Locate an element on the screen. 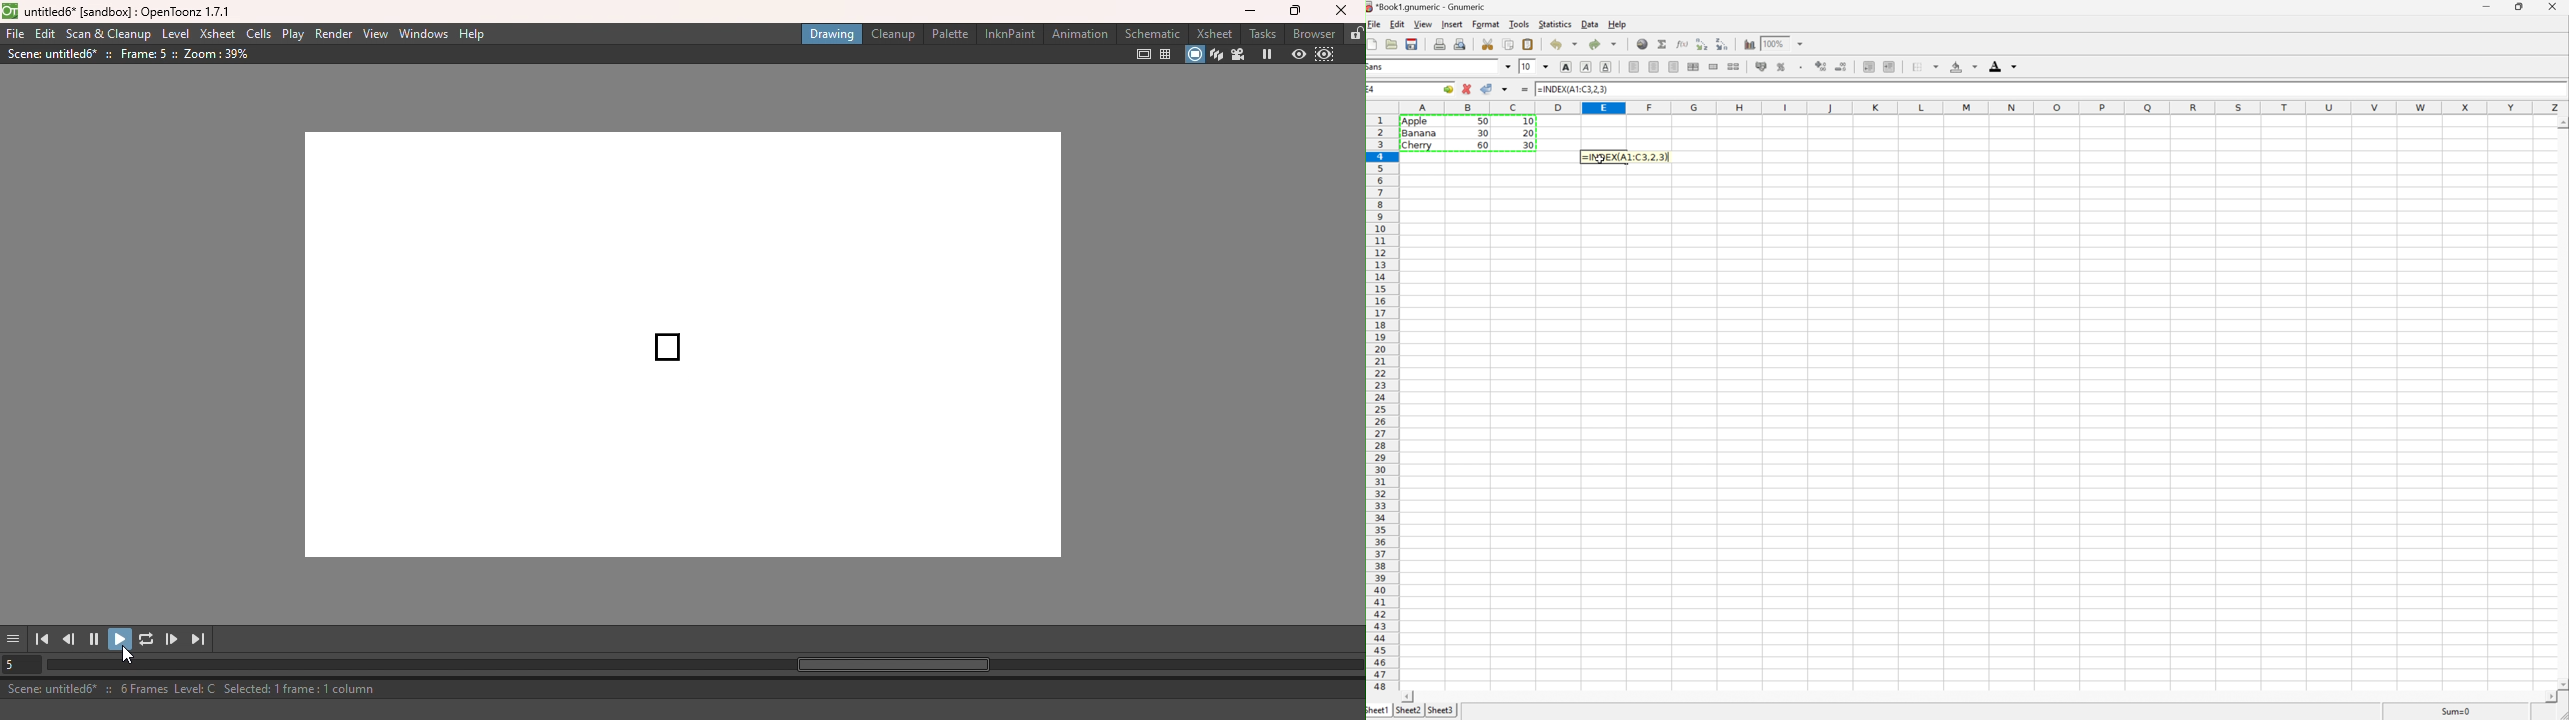 This screenshot has height=728, width=2576. align left is located at coordinates (1632, 66).